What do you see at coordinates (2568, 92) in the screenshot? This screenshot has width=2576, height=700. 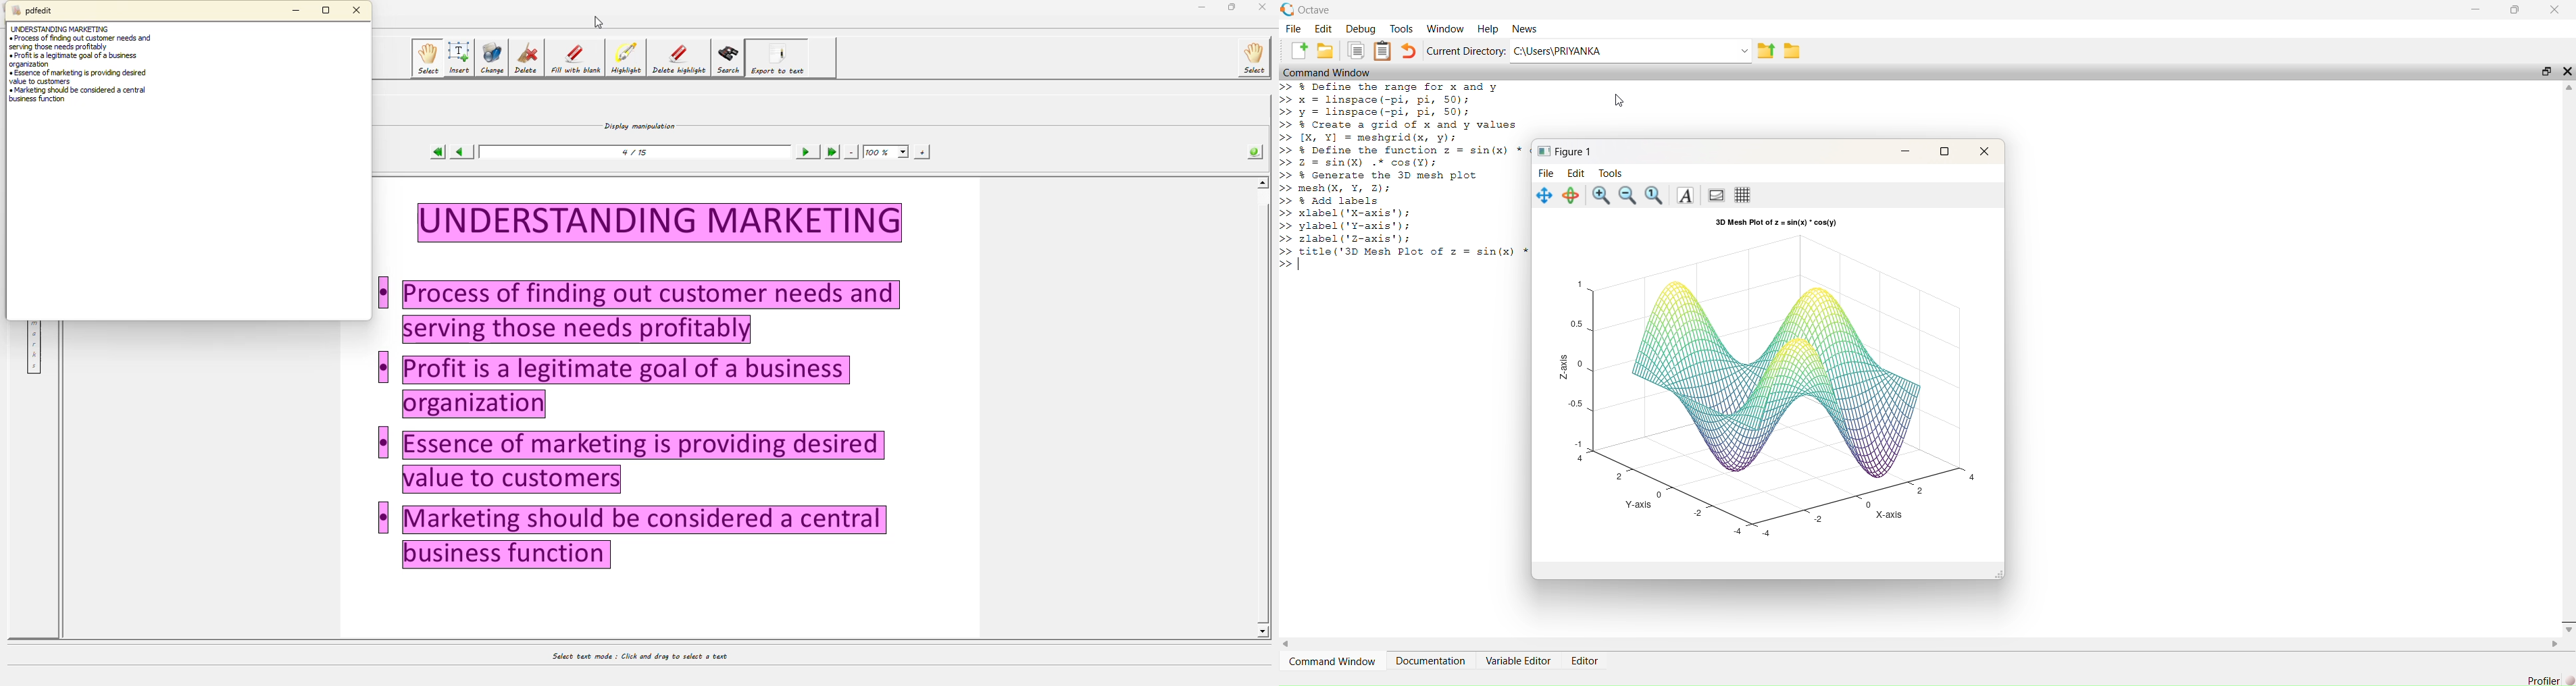 I see `Up` at bounding box center [2568, 92].